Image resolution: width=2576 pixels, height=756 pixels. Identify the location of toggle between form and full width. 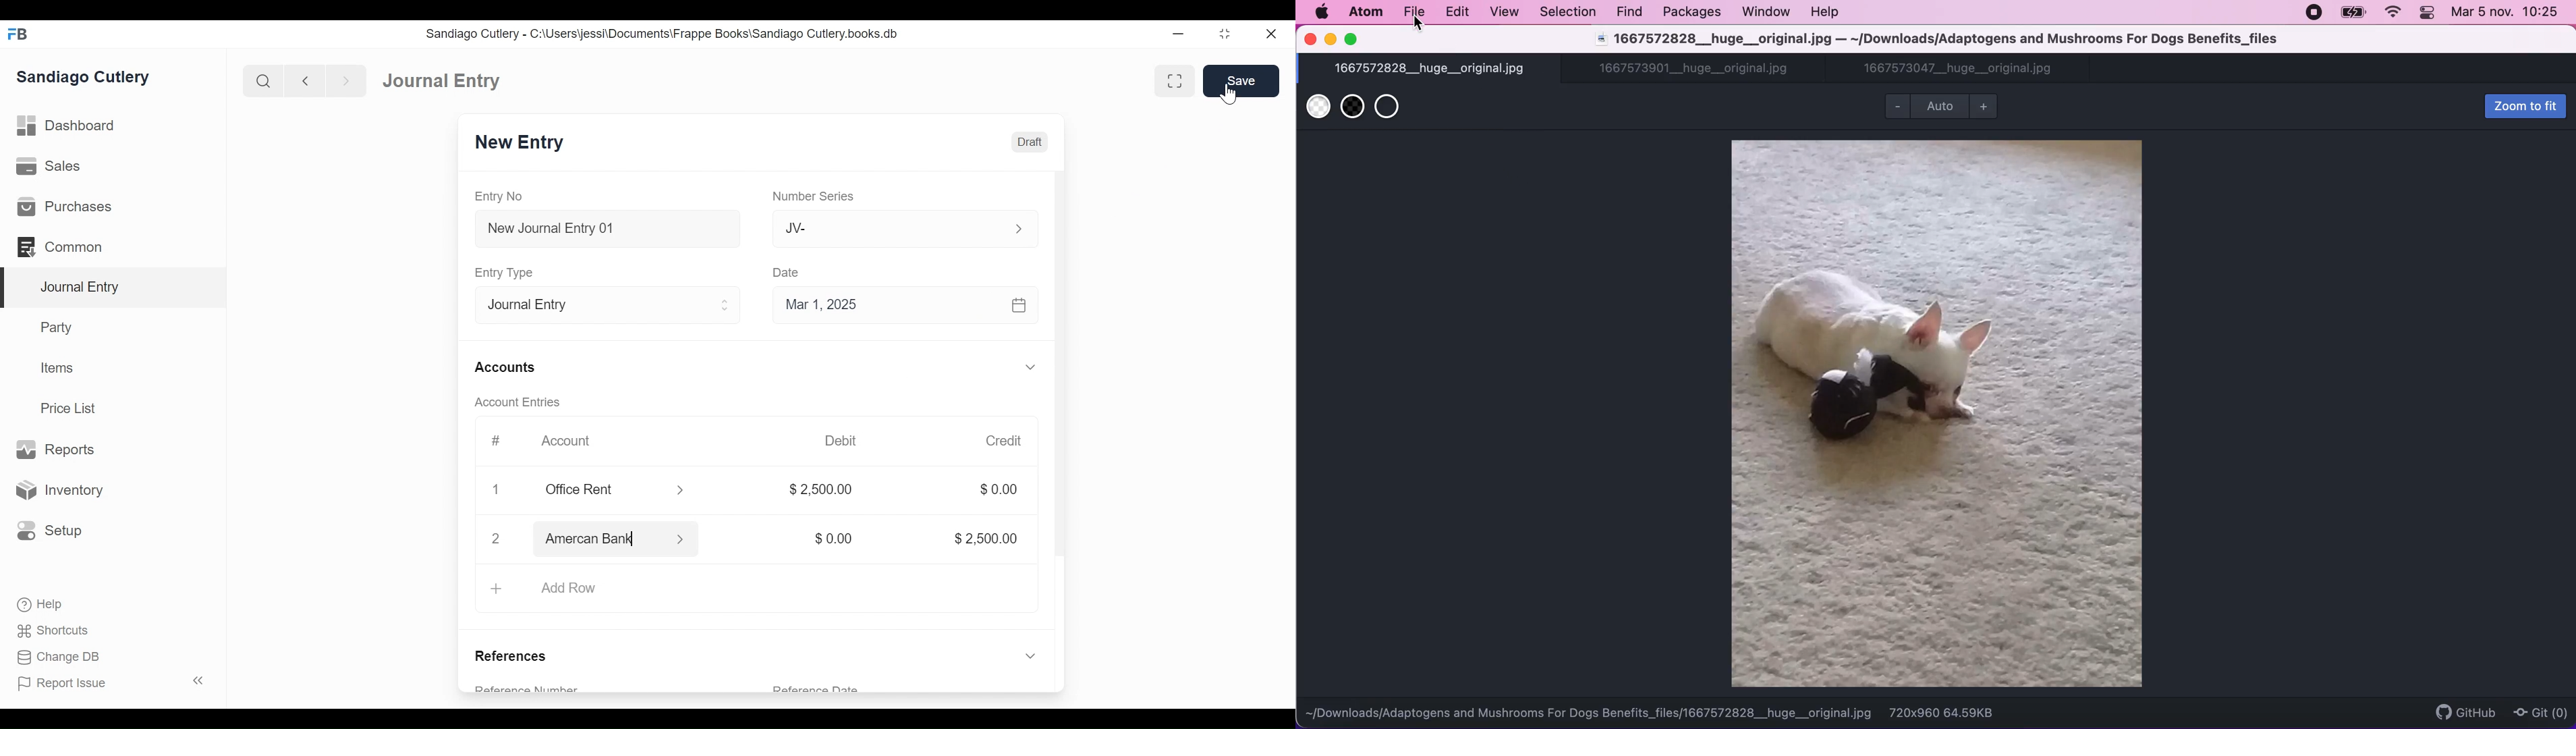
(1177, 82).